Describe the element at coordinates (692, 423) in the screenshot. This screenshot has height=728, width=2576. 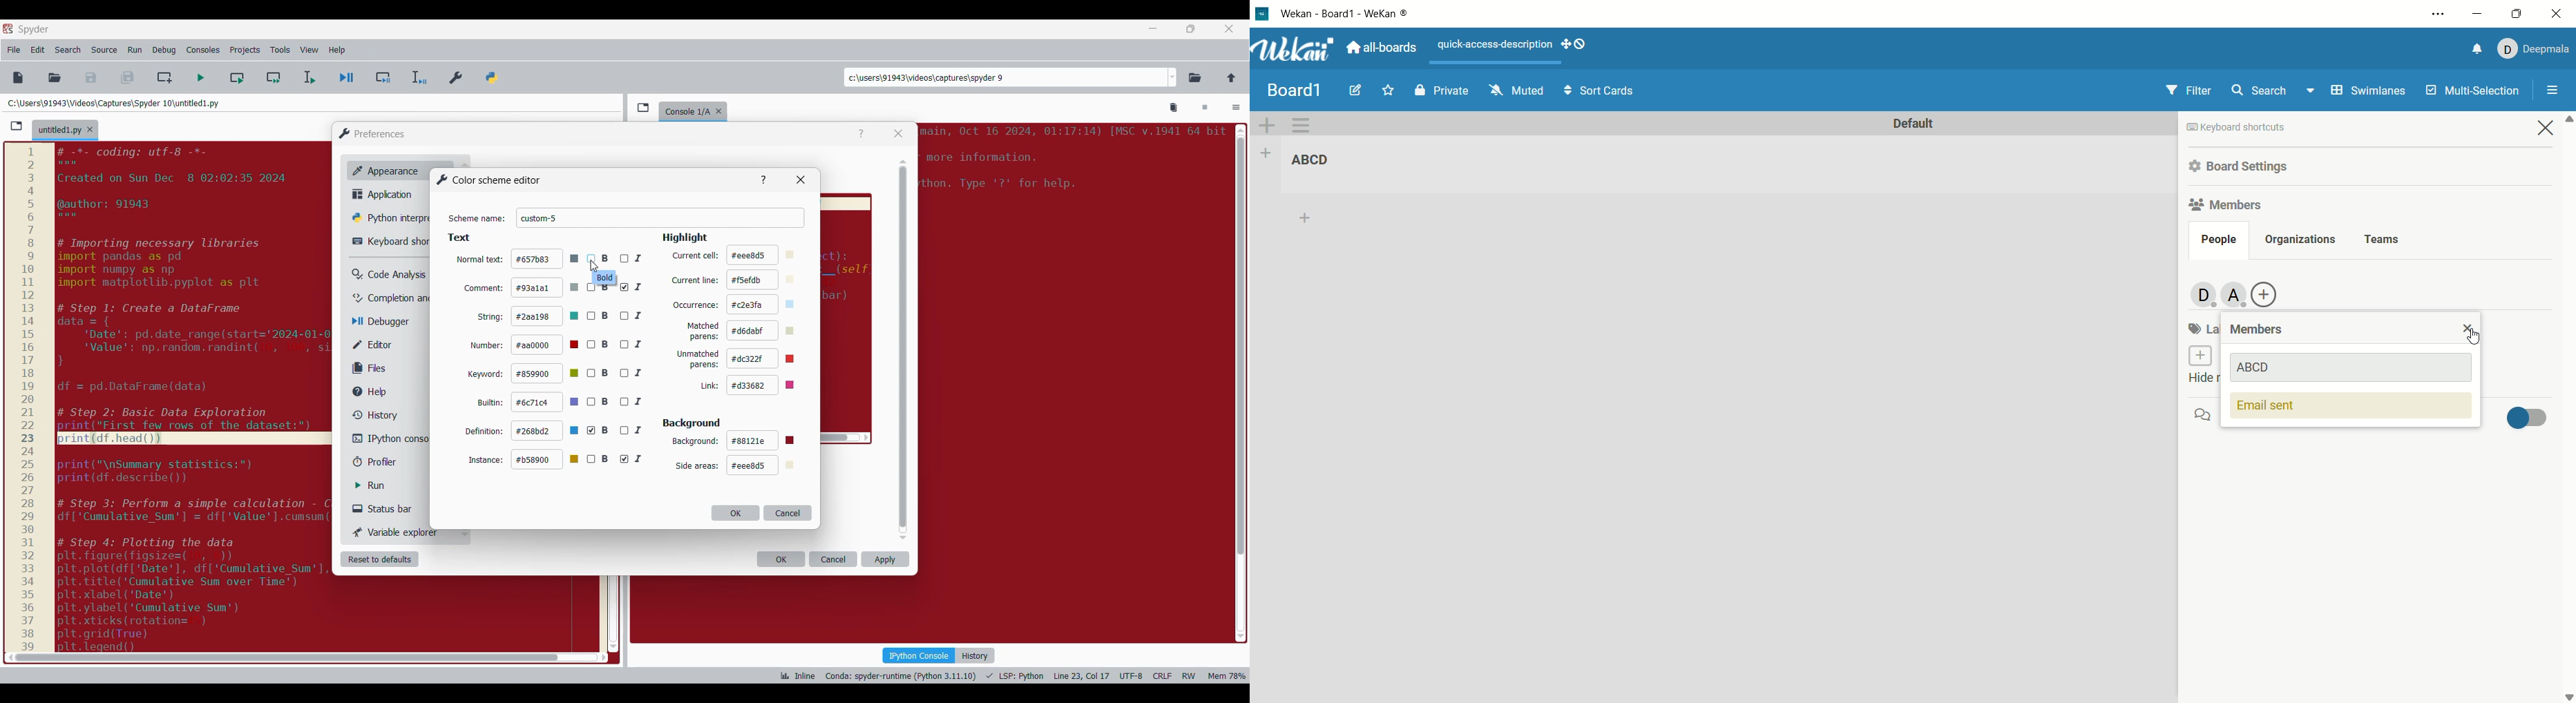
I see `Section title` at that location.